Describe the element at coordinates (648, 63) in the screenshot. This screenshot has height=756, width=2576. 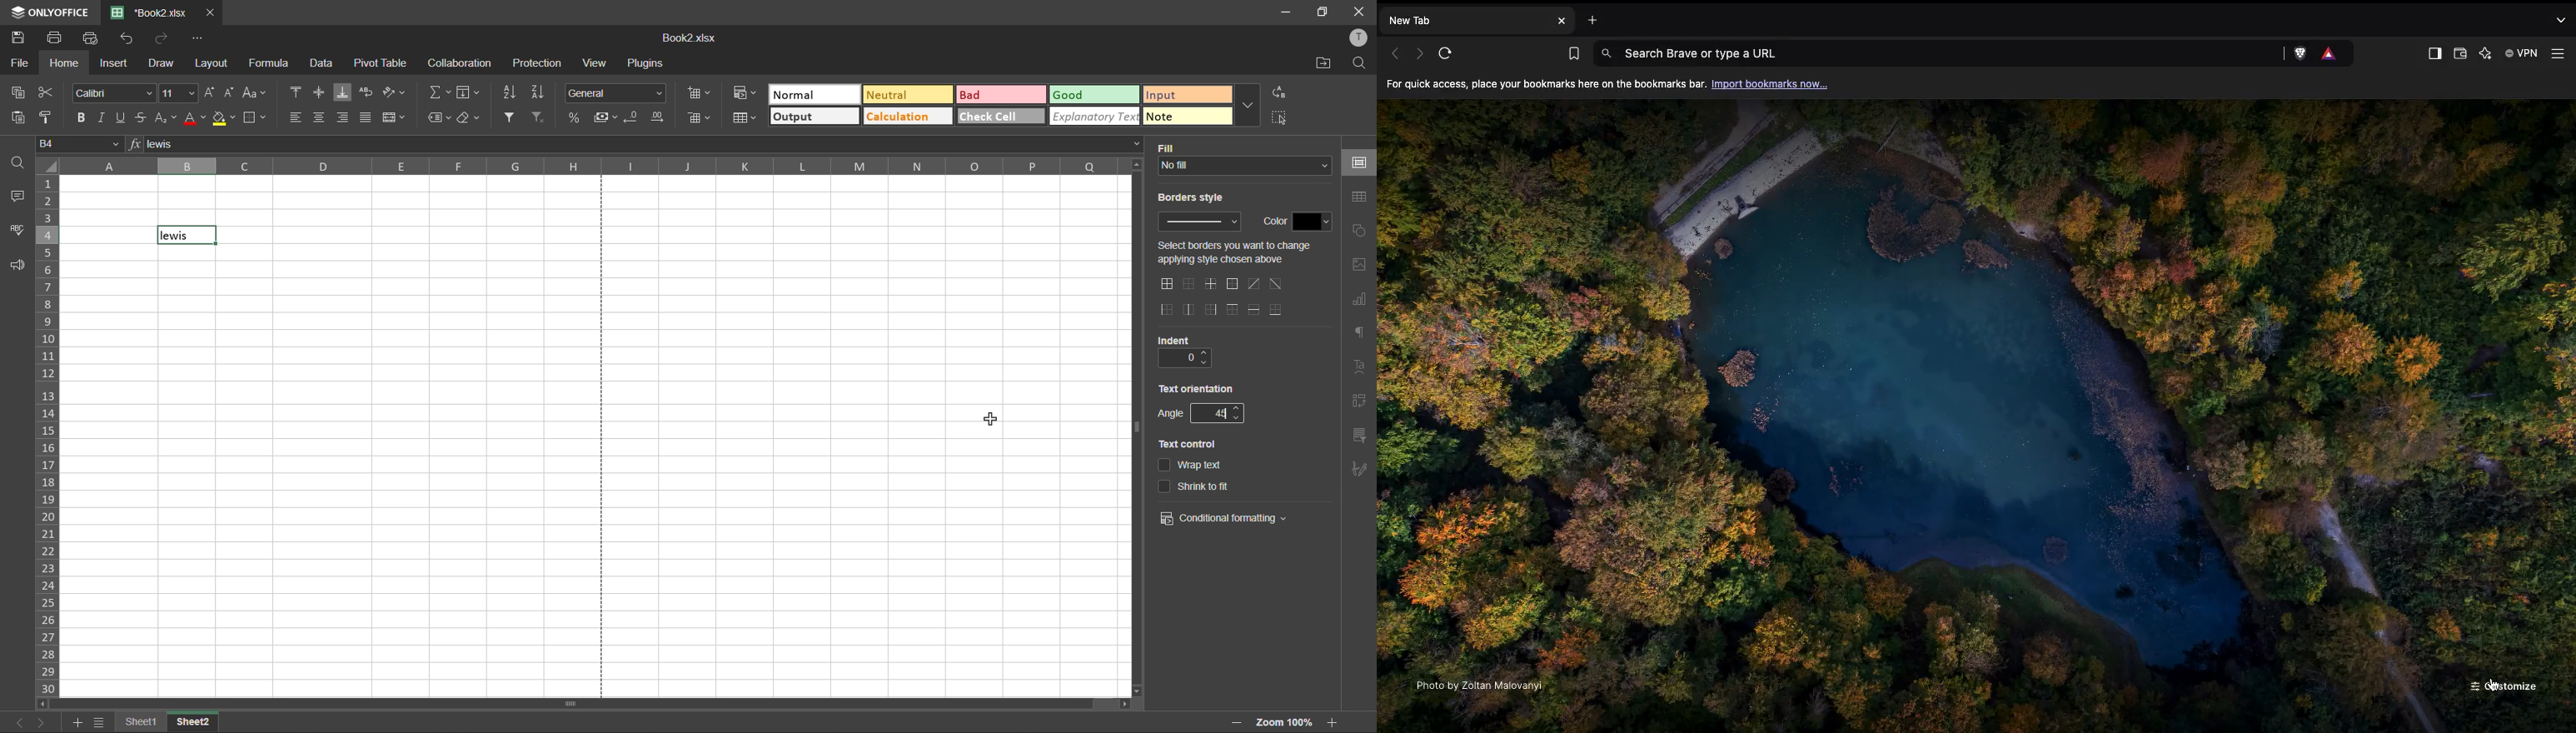
I see `plugins` at that location.